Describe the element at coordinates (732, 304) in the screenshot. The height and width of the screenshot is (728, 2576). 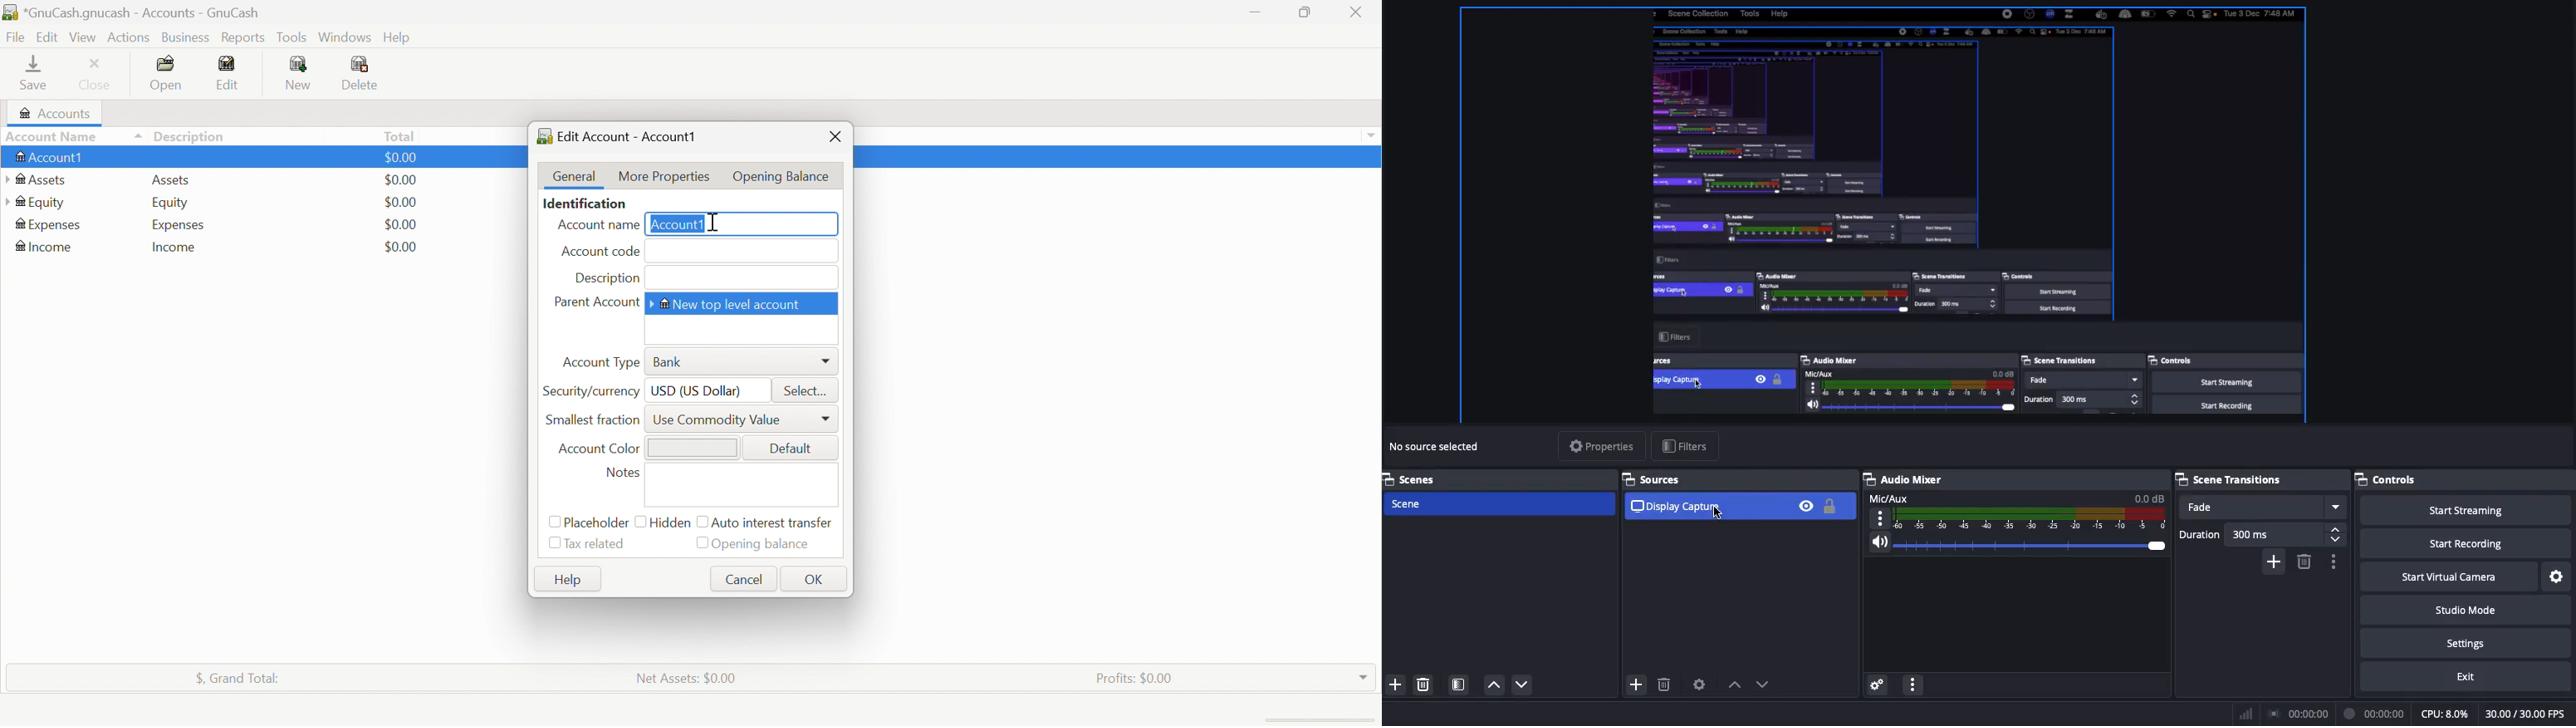
I see `New Top Level Account` at that location.